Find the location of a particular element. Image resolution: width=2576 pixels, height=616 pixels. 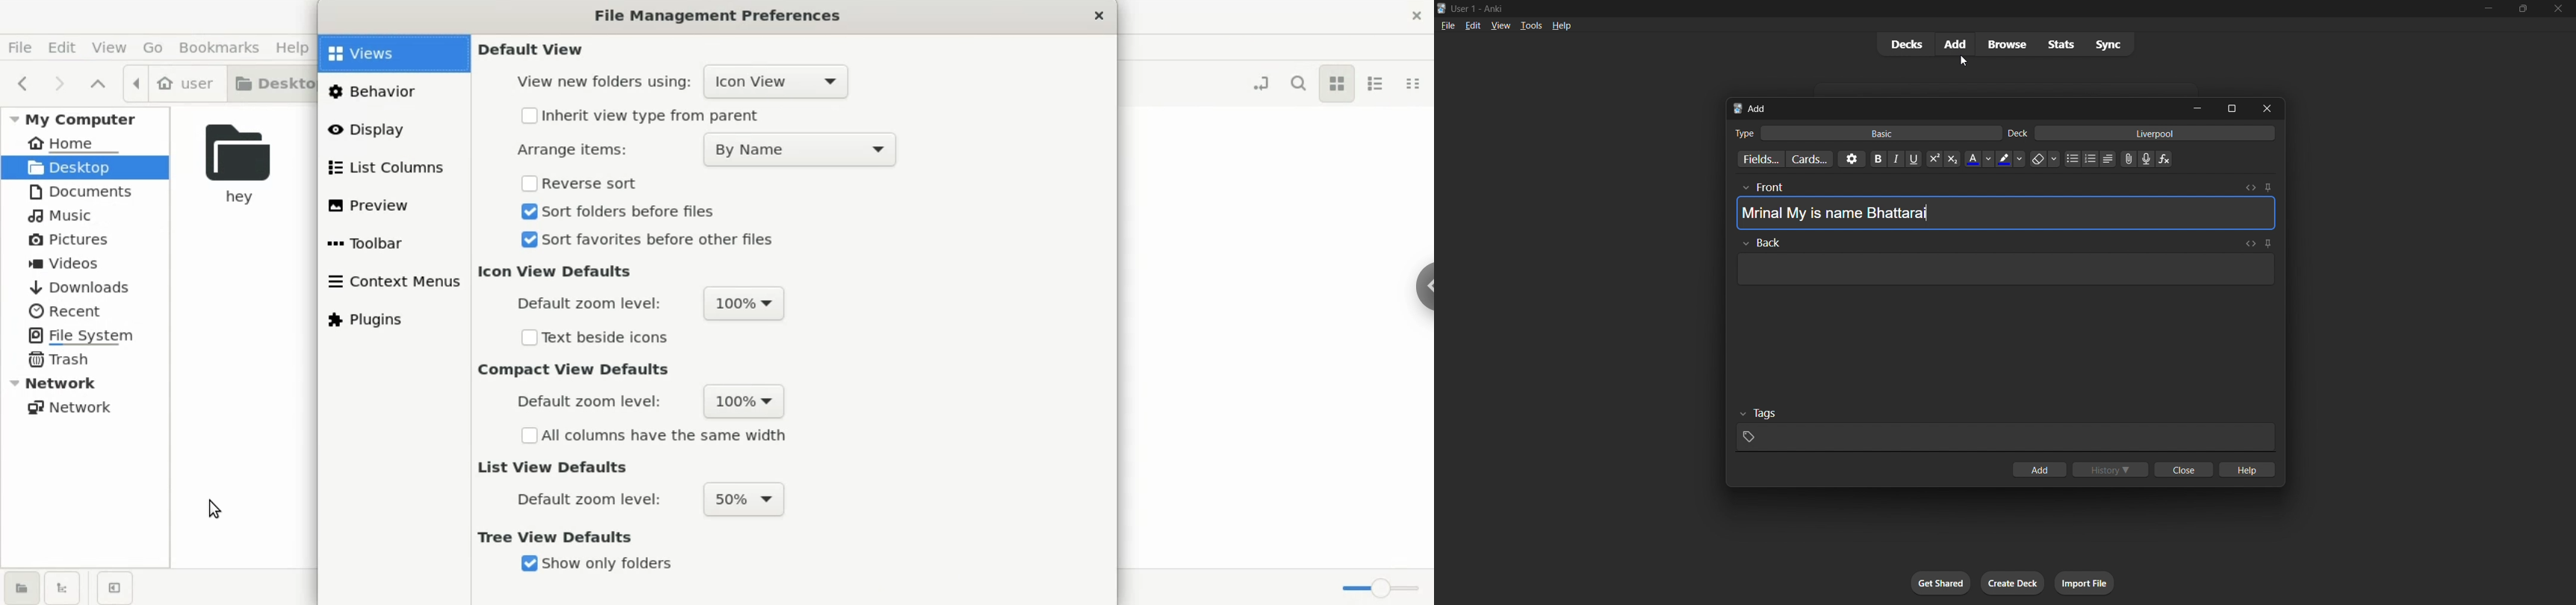

view is located at coordinates (1502, 24).